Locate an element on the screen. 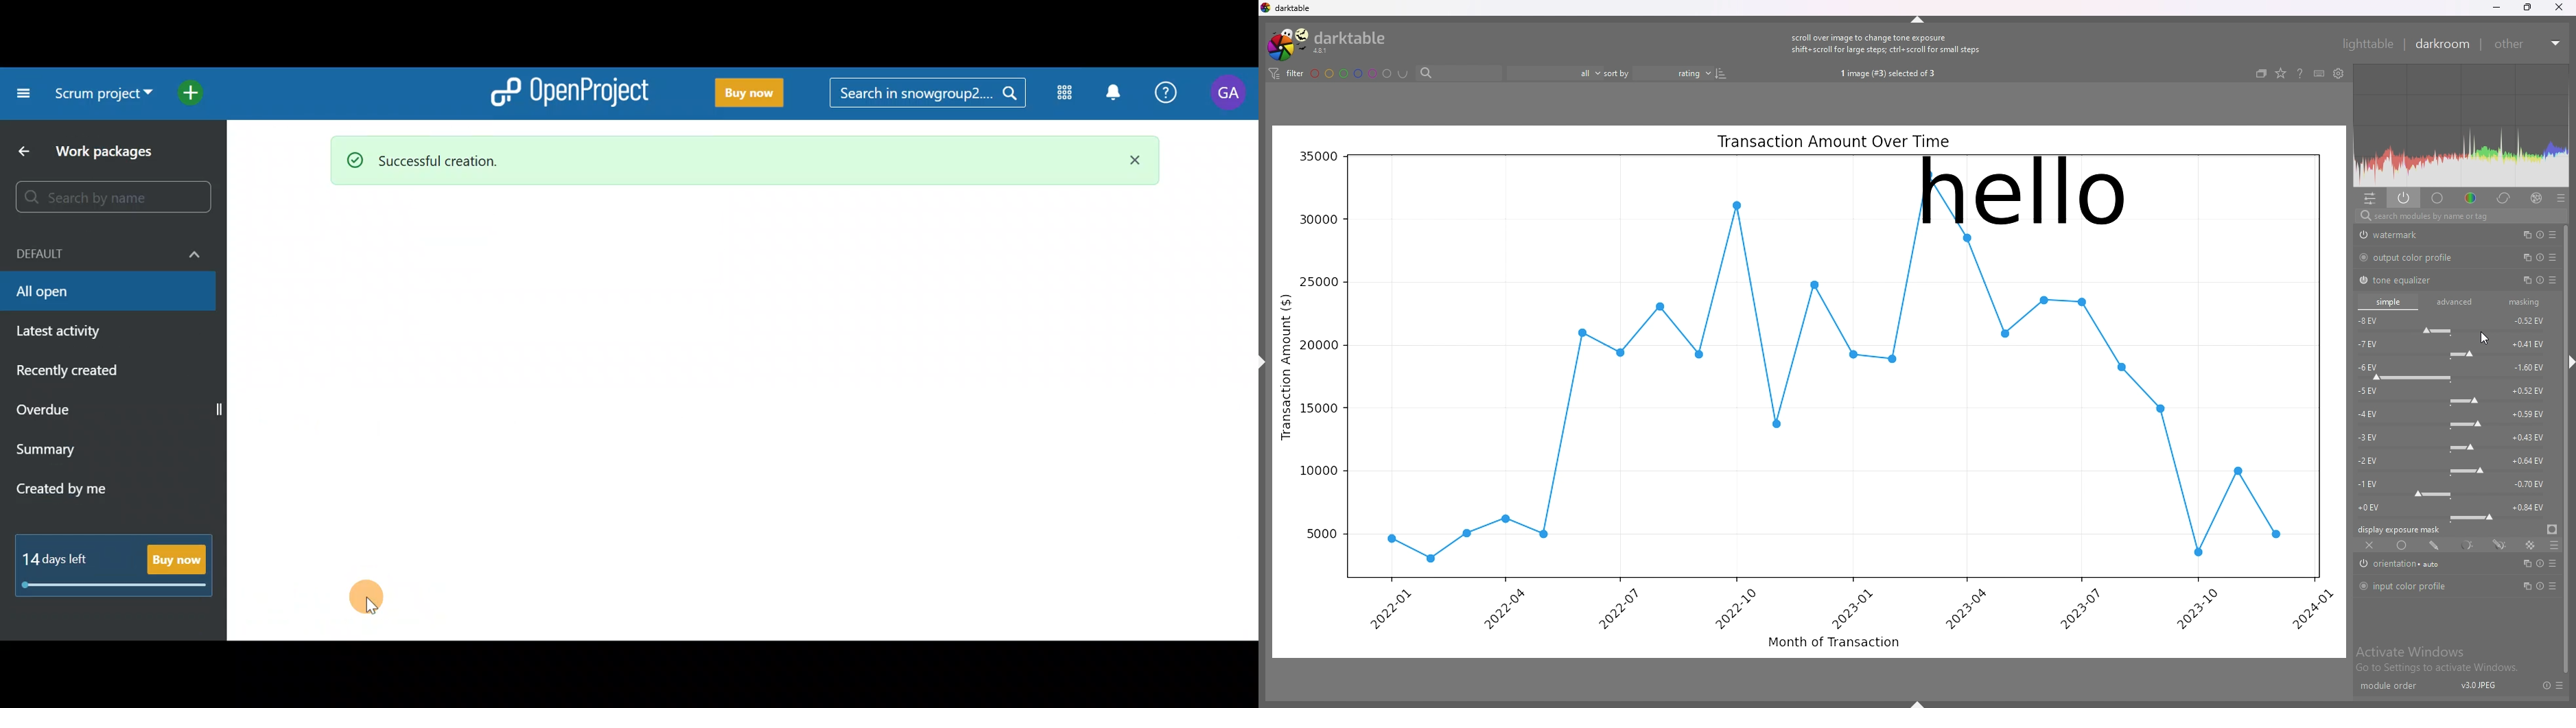 This screenshot has width=2576, height=728. Account name is located at coordinates (1229, 93).